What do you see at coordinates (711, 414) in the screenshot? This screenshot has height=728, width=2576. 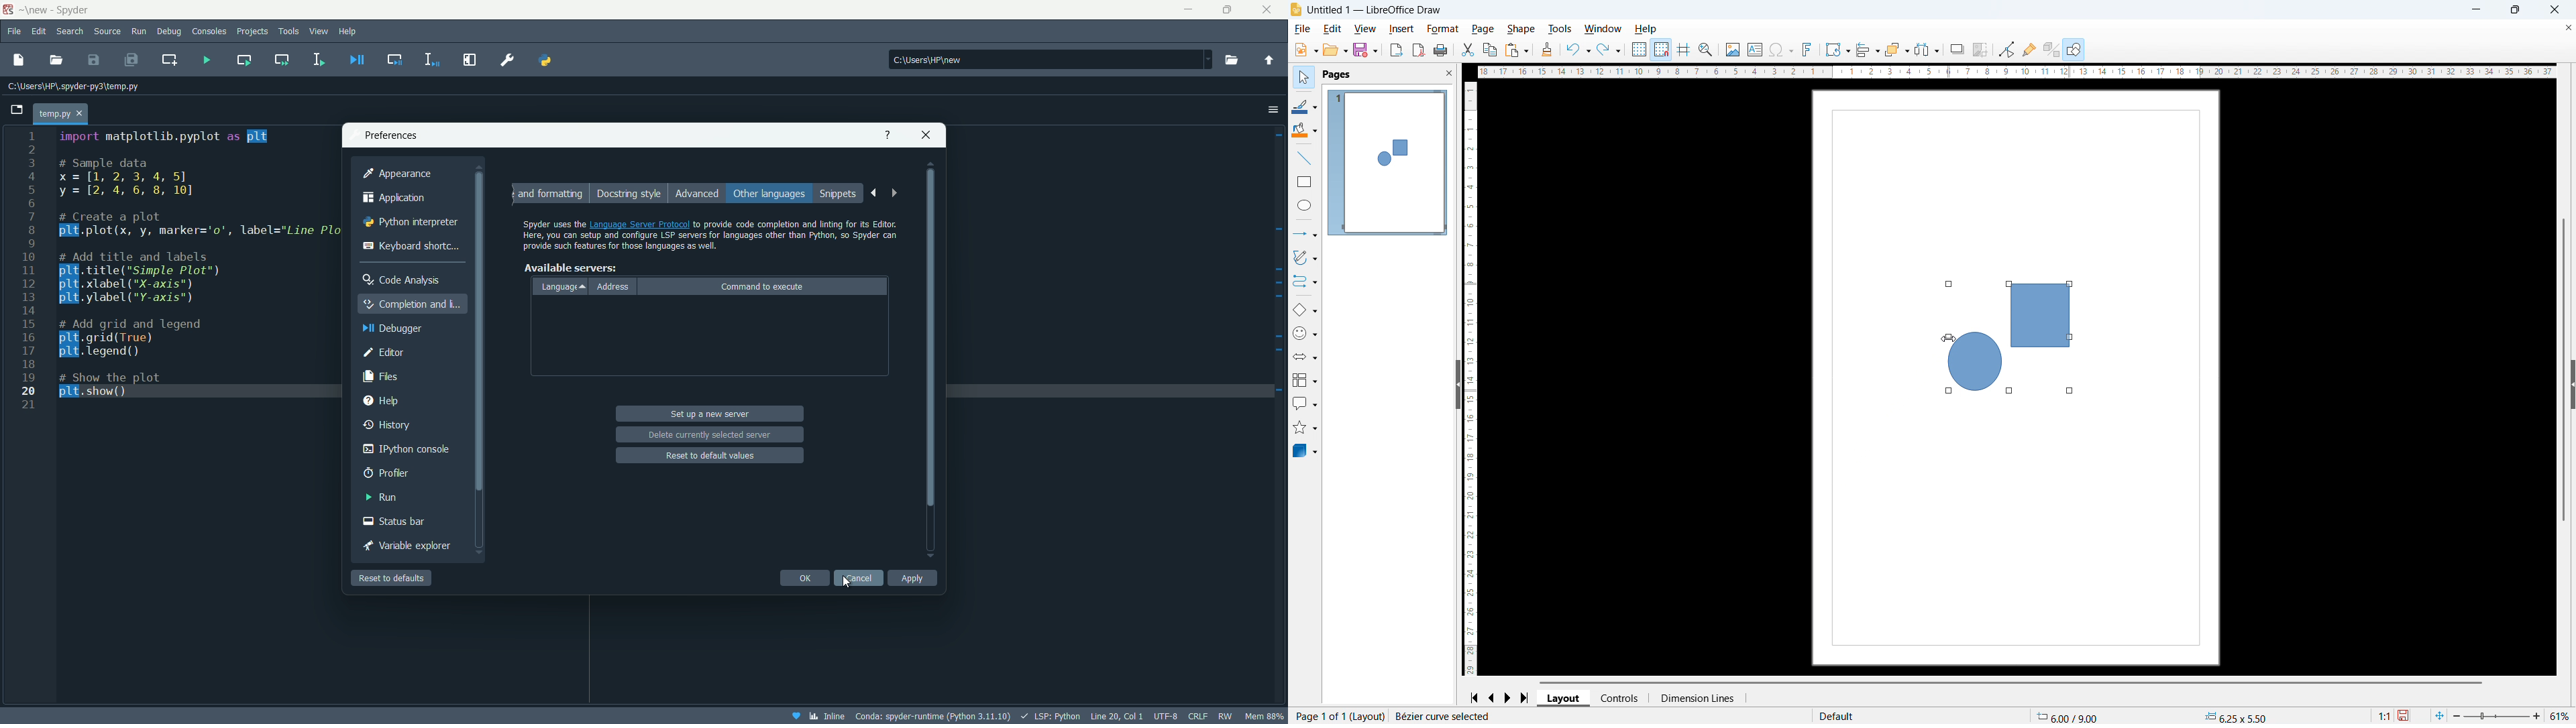 I see `set up a new server` at bounding box center [711, 414].